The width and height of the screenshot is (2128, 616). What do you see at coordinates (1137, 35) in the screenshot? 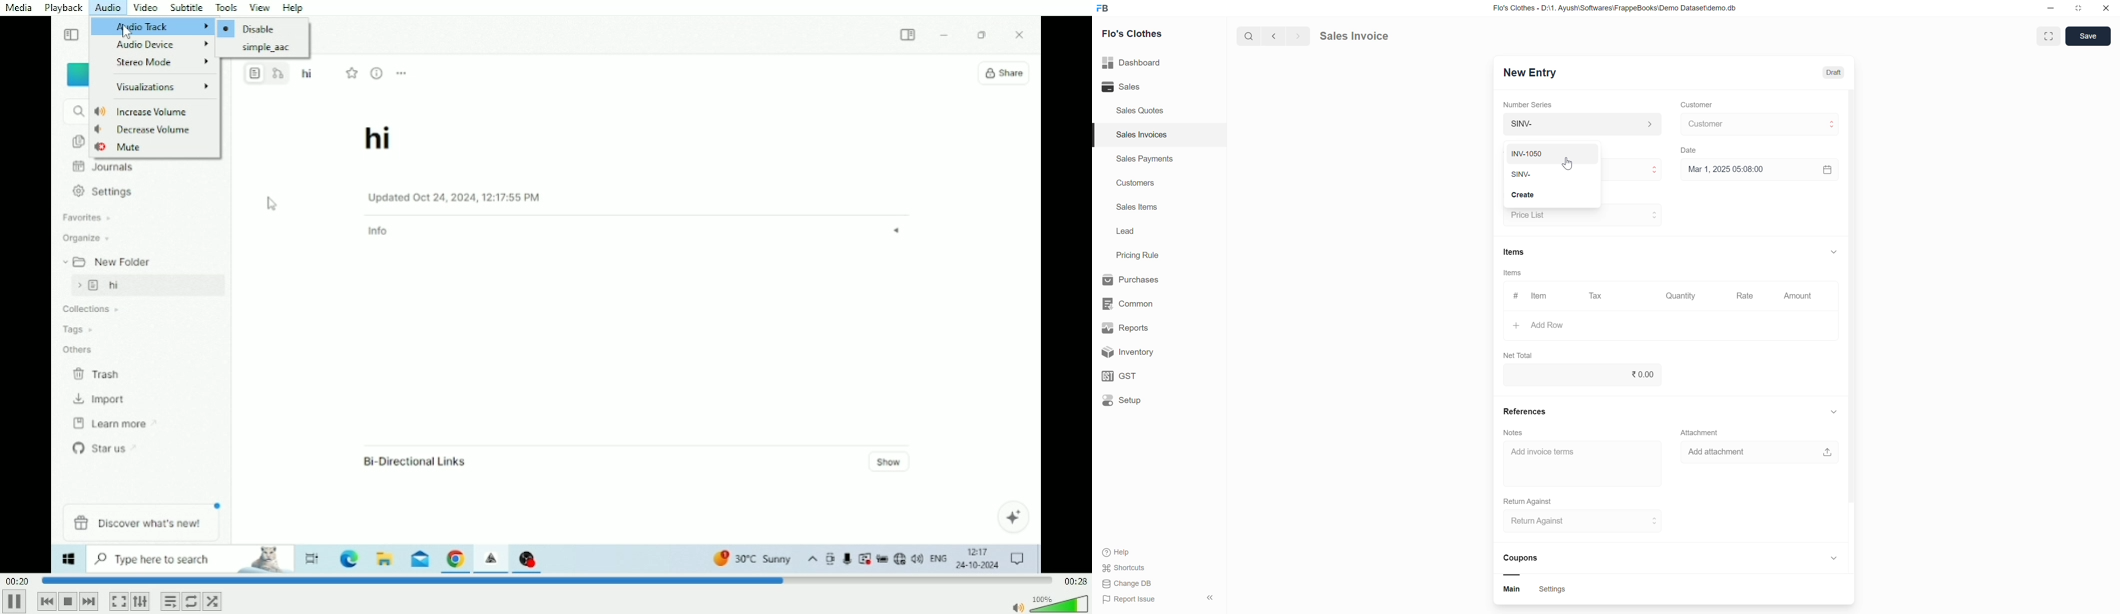
I see `Flo's Clothes` at bounding box center [1137, 35].